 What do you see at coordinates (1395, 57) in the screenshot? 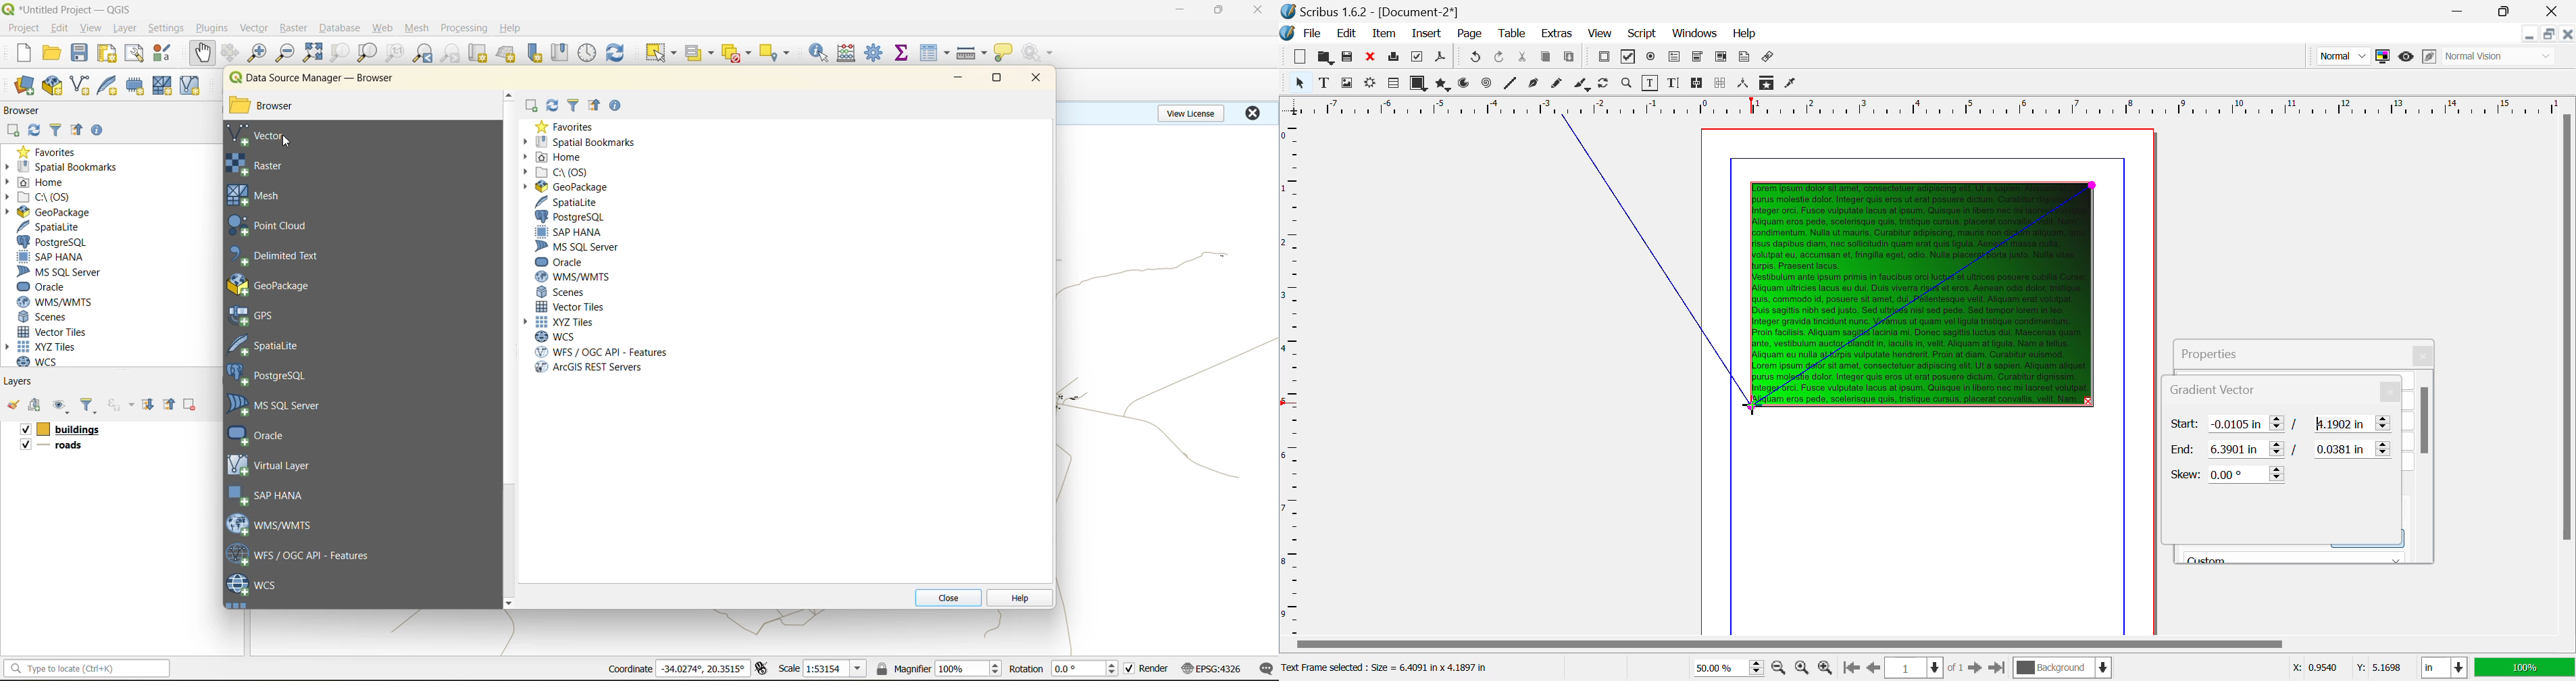
I see `Print` at bounding box center [1395, 57].